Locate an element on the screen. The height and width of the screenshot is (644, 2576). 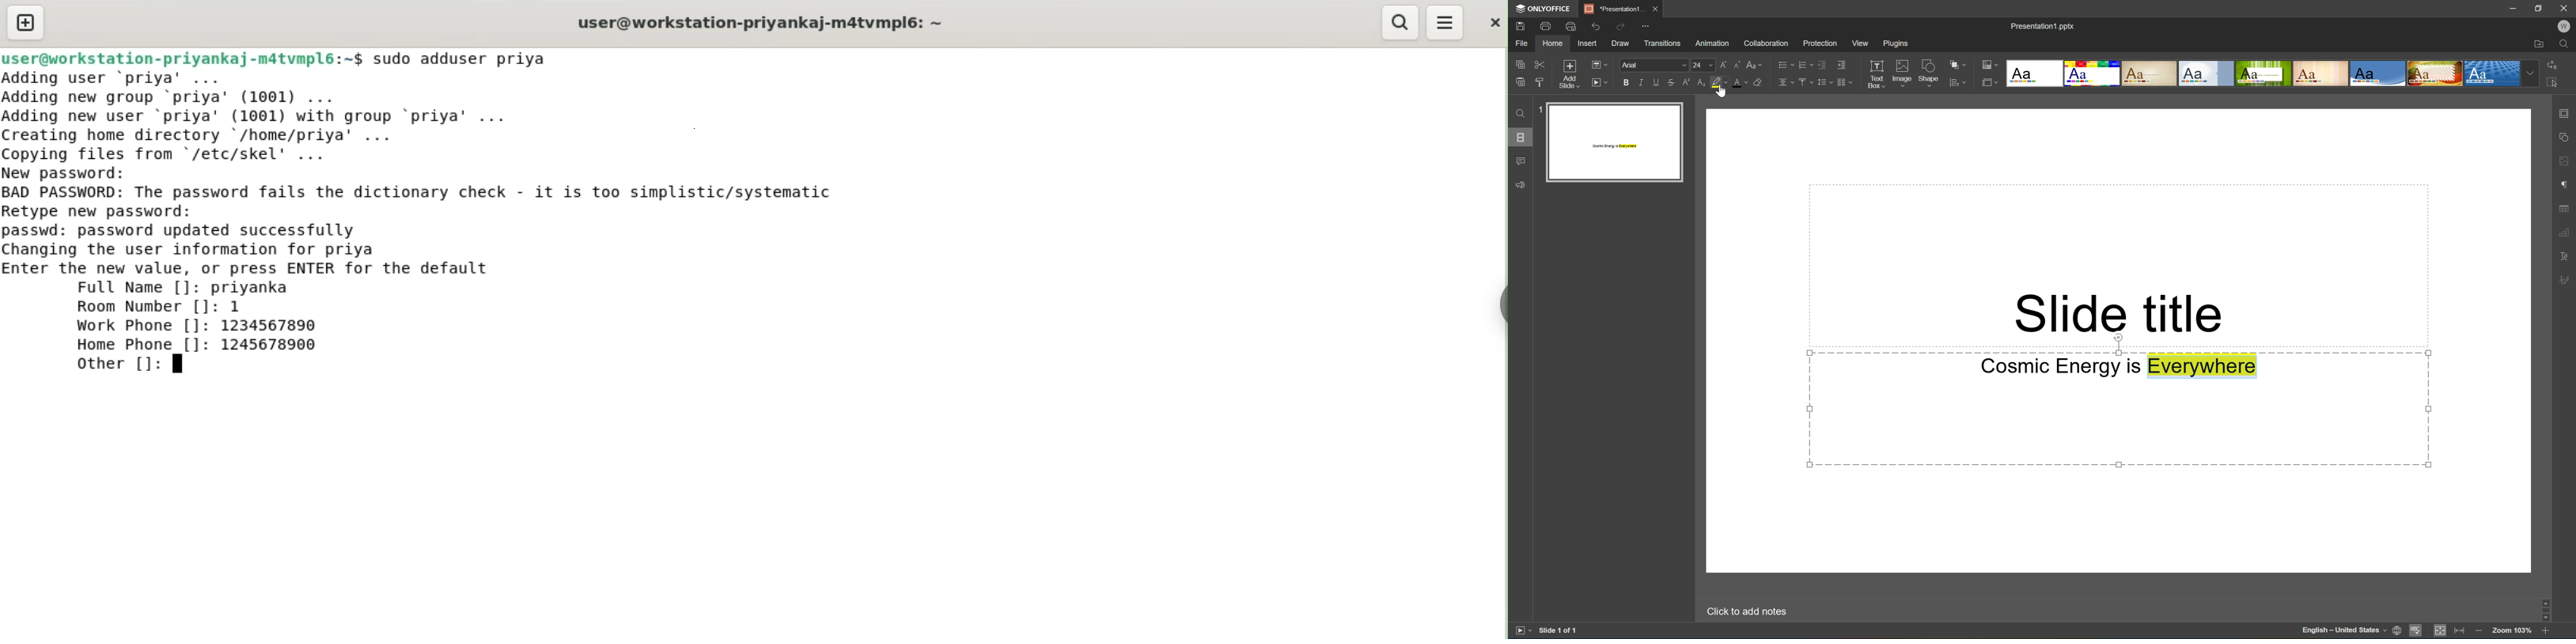
Align shape is located at coordinates (1958, 84).